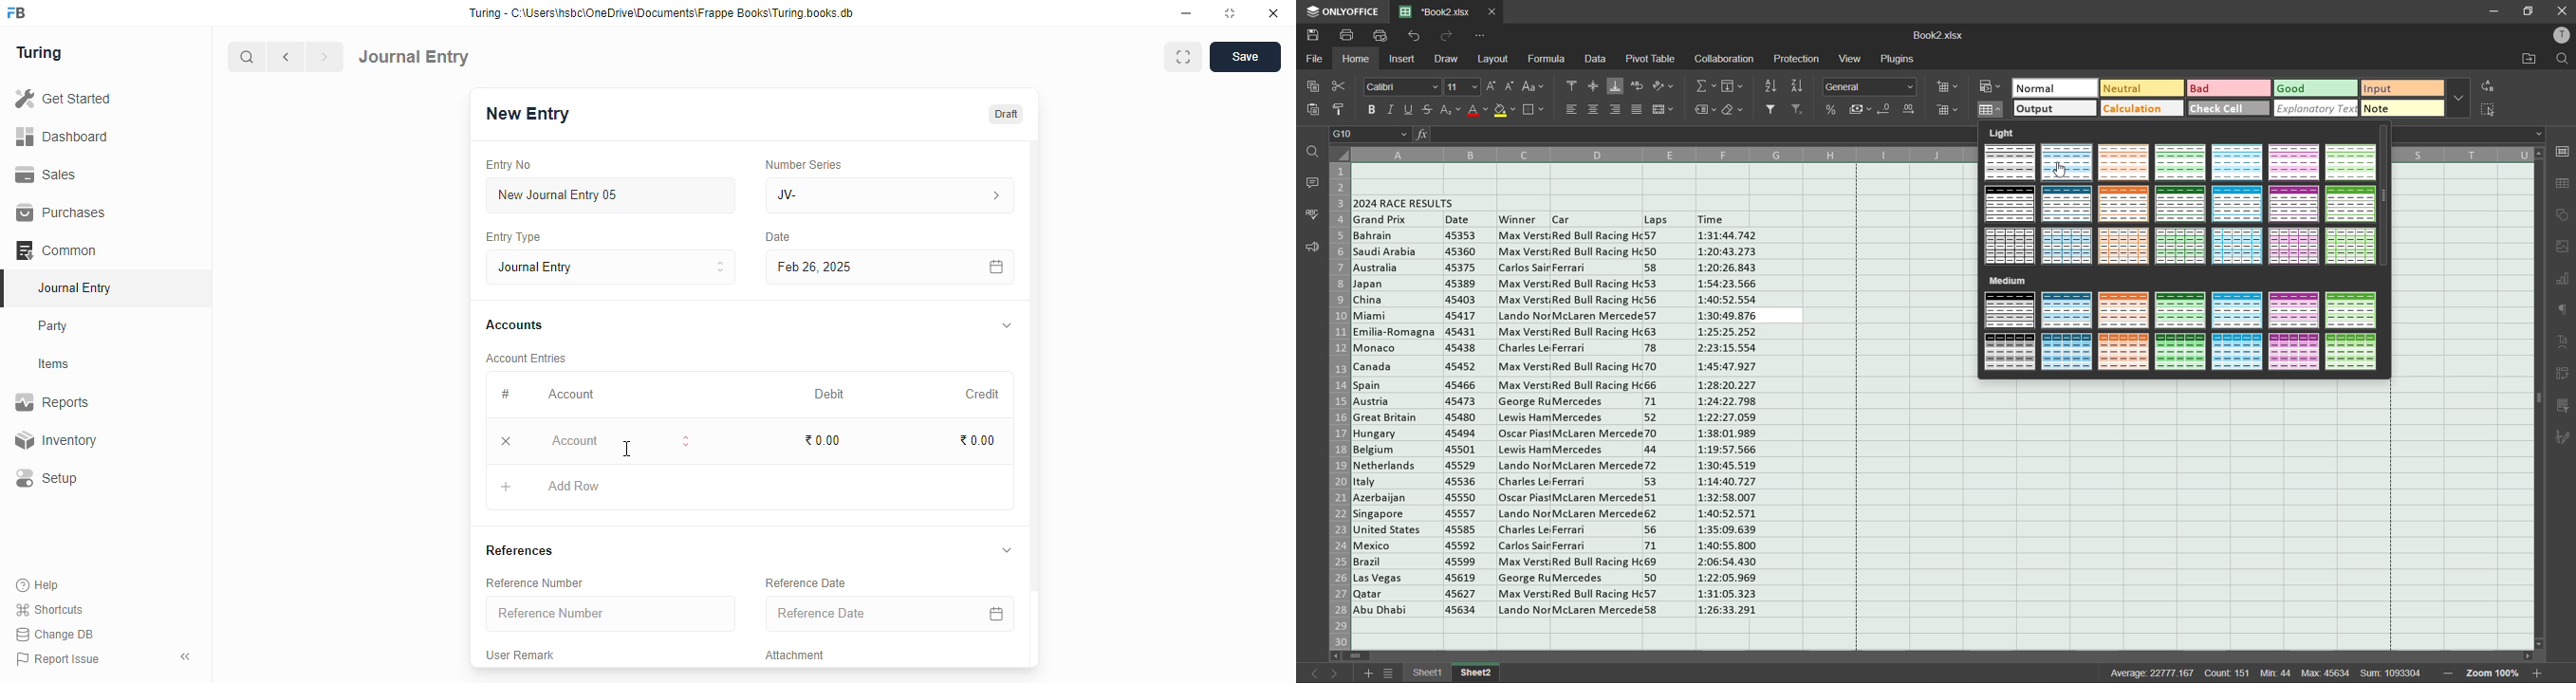  Describe the element at coordinates (1772, 86) in the screenshot. I see `sort ascending` at that location.